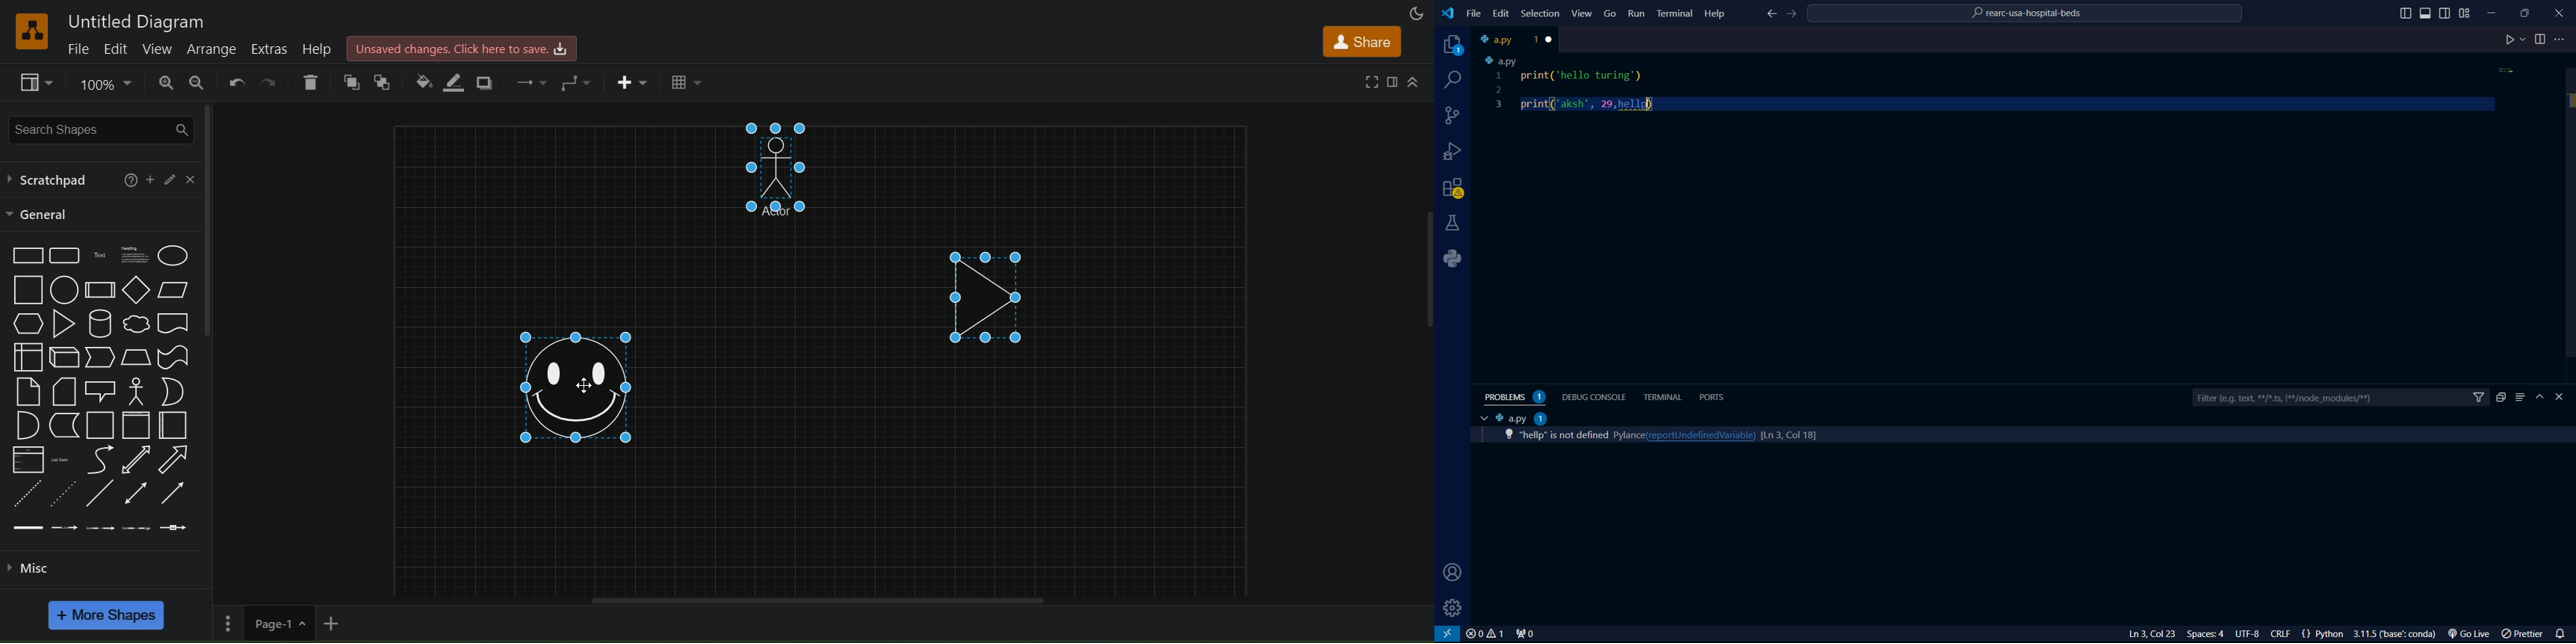 The height and width of the screenshot is (644, 2576). I want to click on hexagon, so click(25, 323).